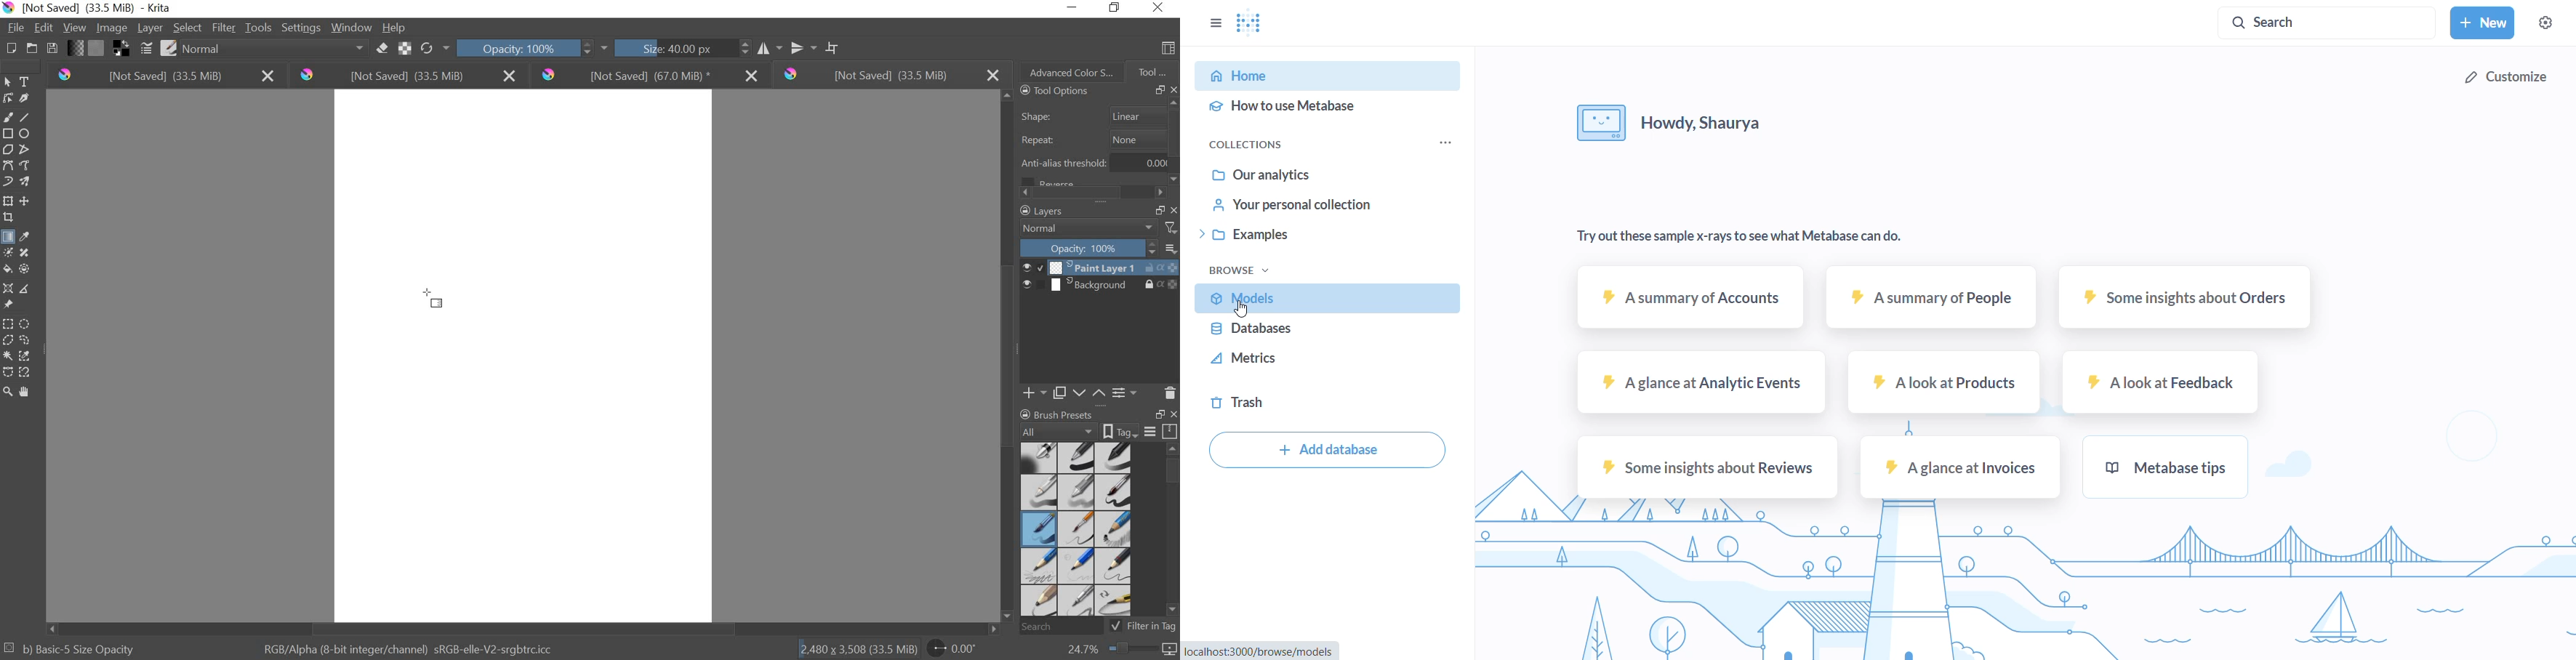 The width and height of the screenshot is (2576, 672). What do you see at coordinates (890, 646) in the screenshot?
I see `2.480 x 3.508 (33.5 mb) 0.00` at bounding box center [890, 646].